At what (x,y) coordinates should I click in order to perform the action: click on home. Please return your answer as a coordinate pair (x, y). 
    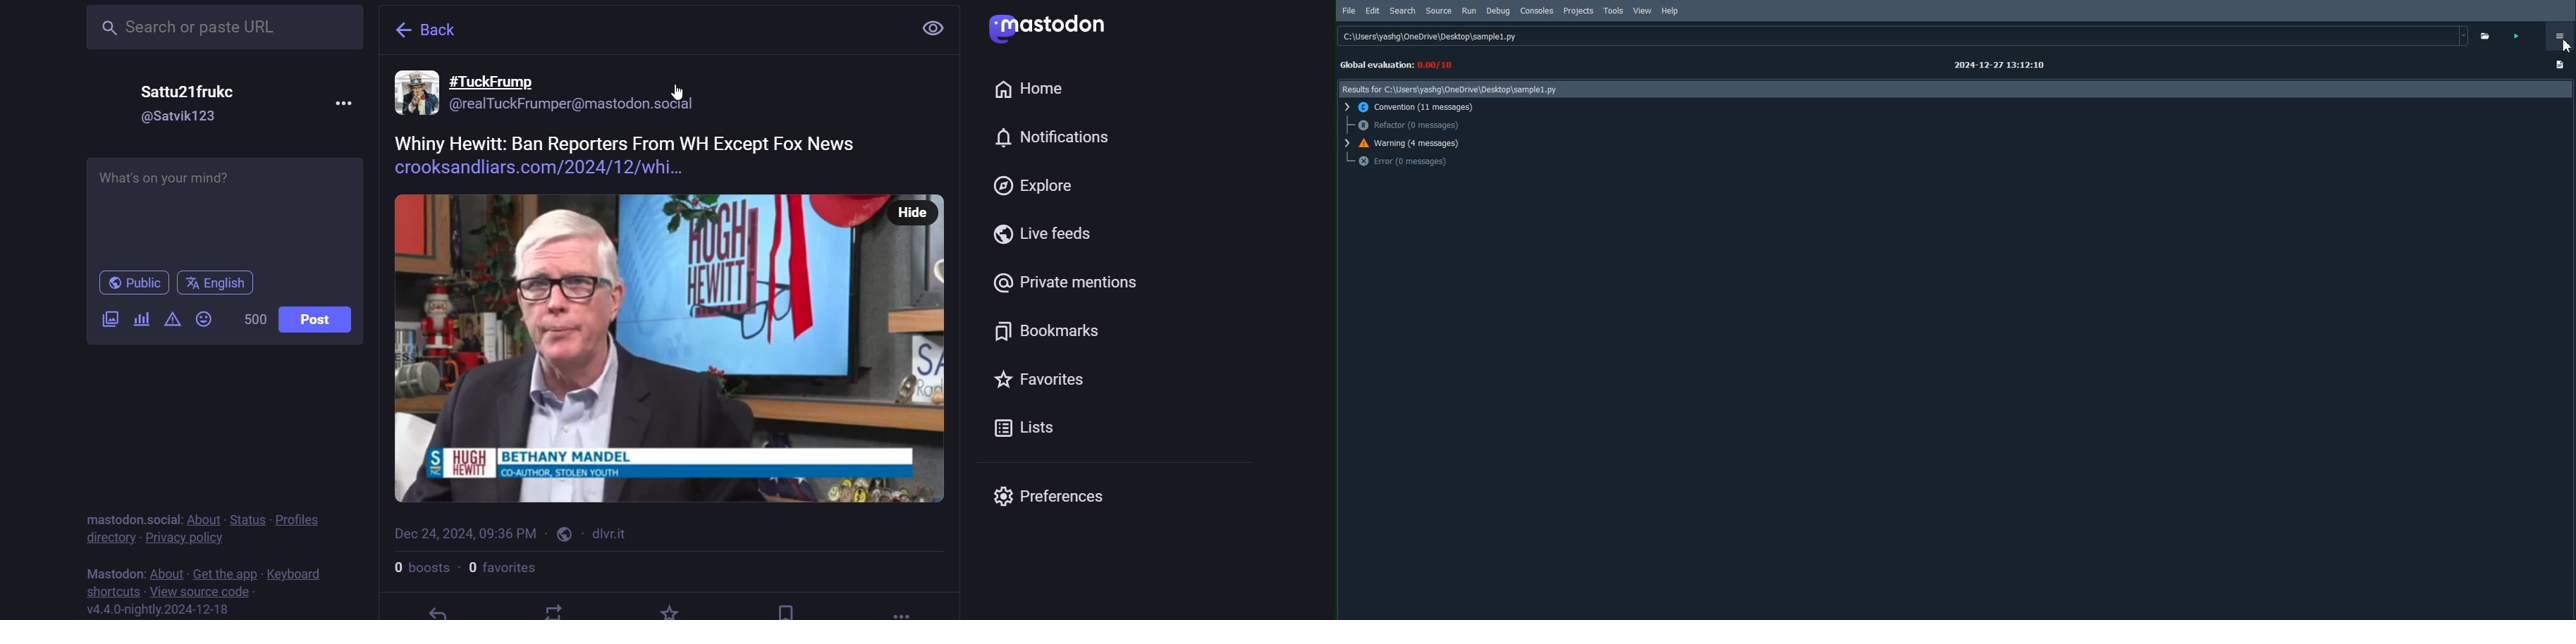
    Looking at the image, I should click on (1035, 91).